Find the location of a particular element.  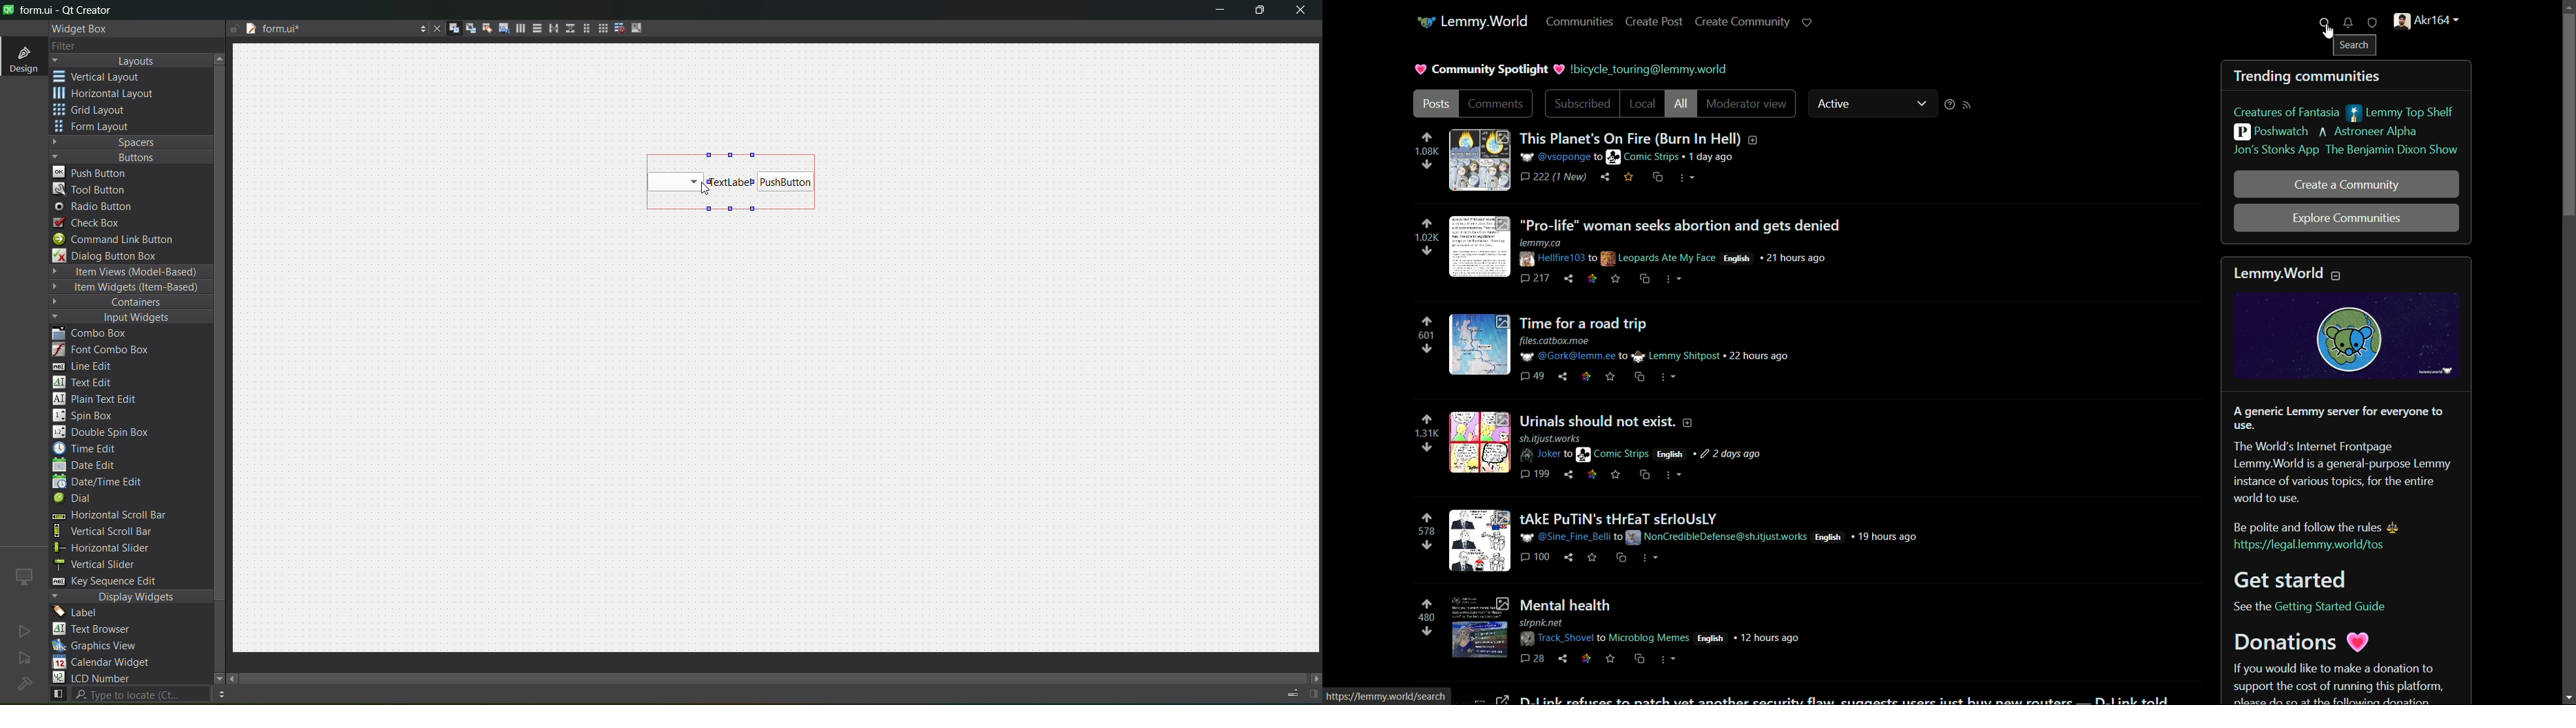

local is located at coordinates (1642, 103).